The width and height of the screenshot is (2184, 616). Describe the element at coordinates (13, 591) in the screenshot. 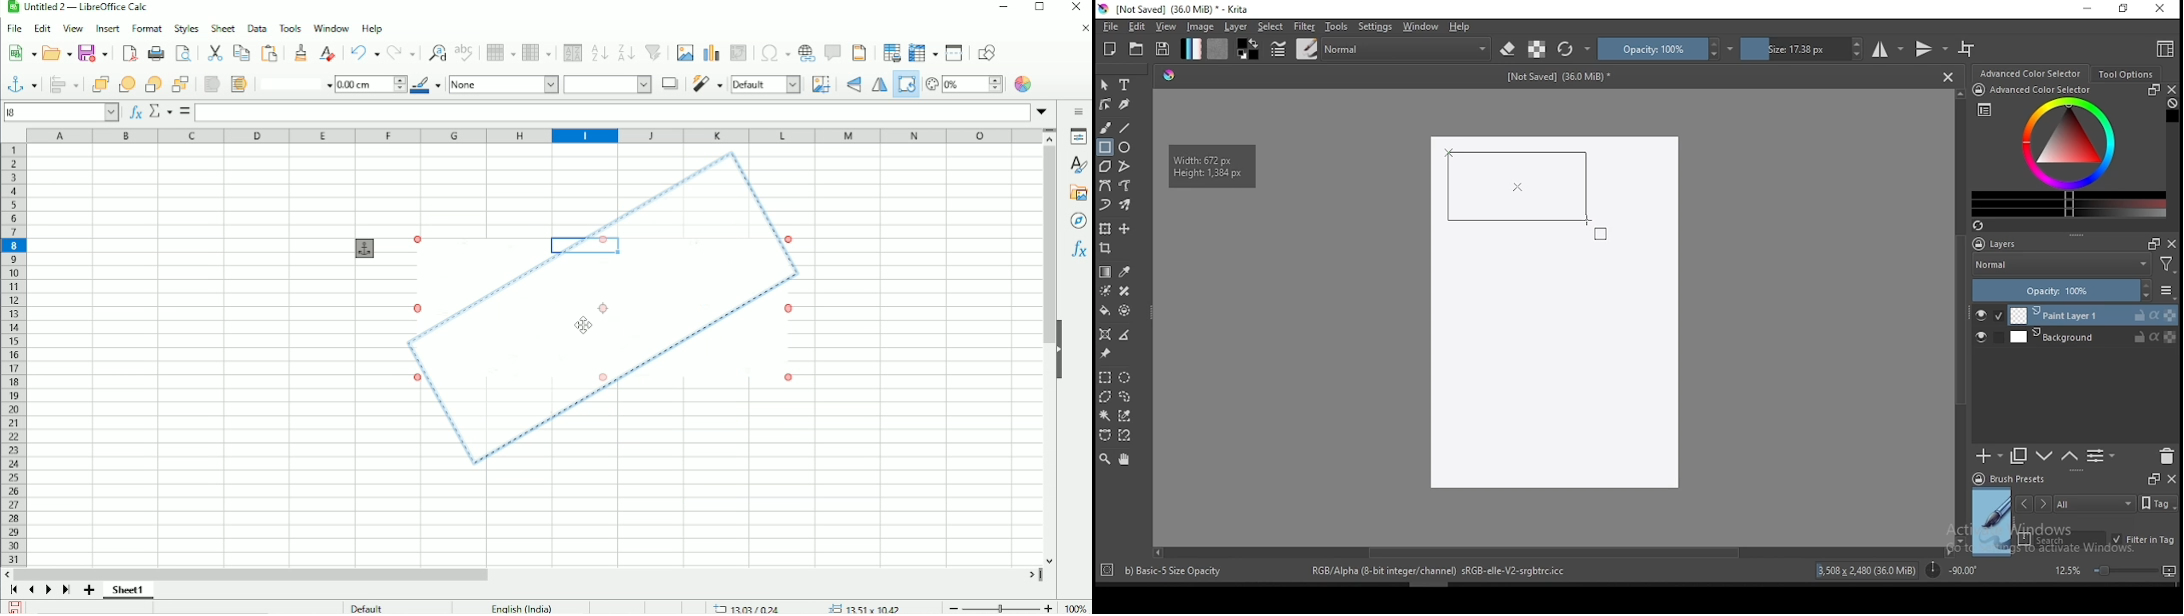

I see `Scroll to first sheet` at that location.